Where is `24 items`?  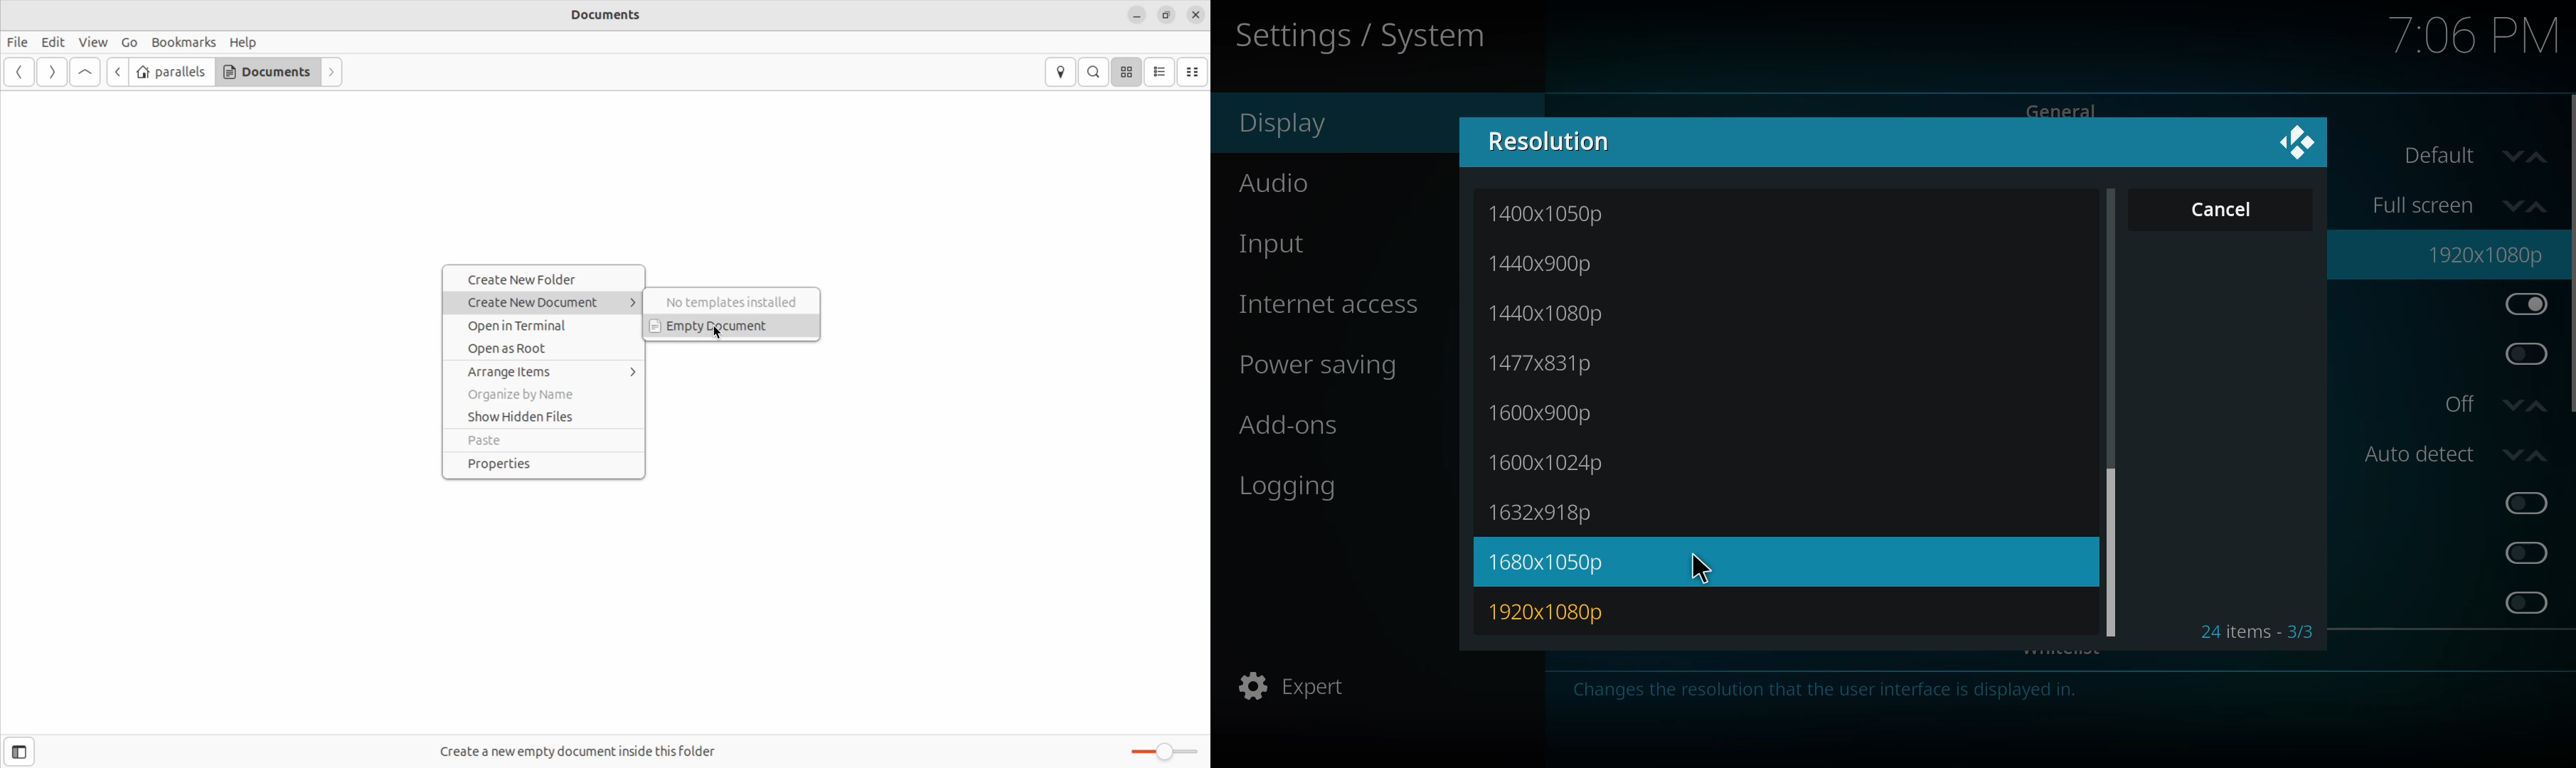
24 items is located at coordinates (2254, 631).